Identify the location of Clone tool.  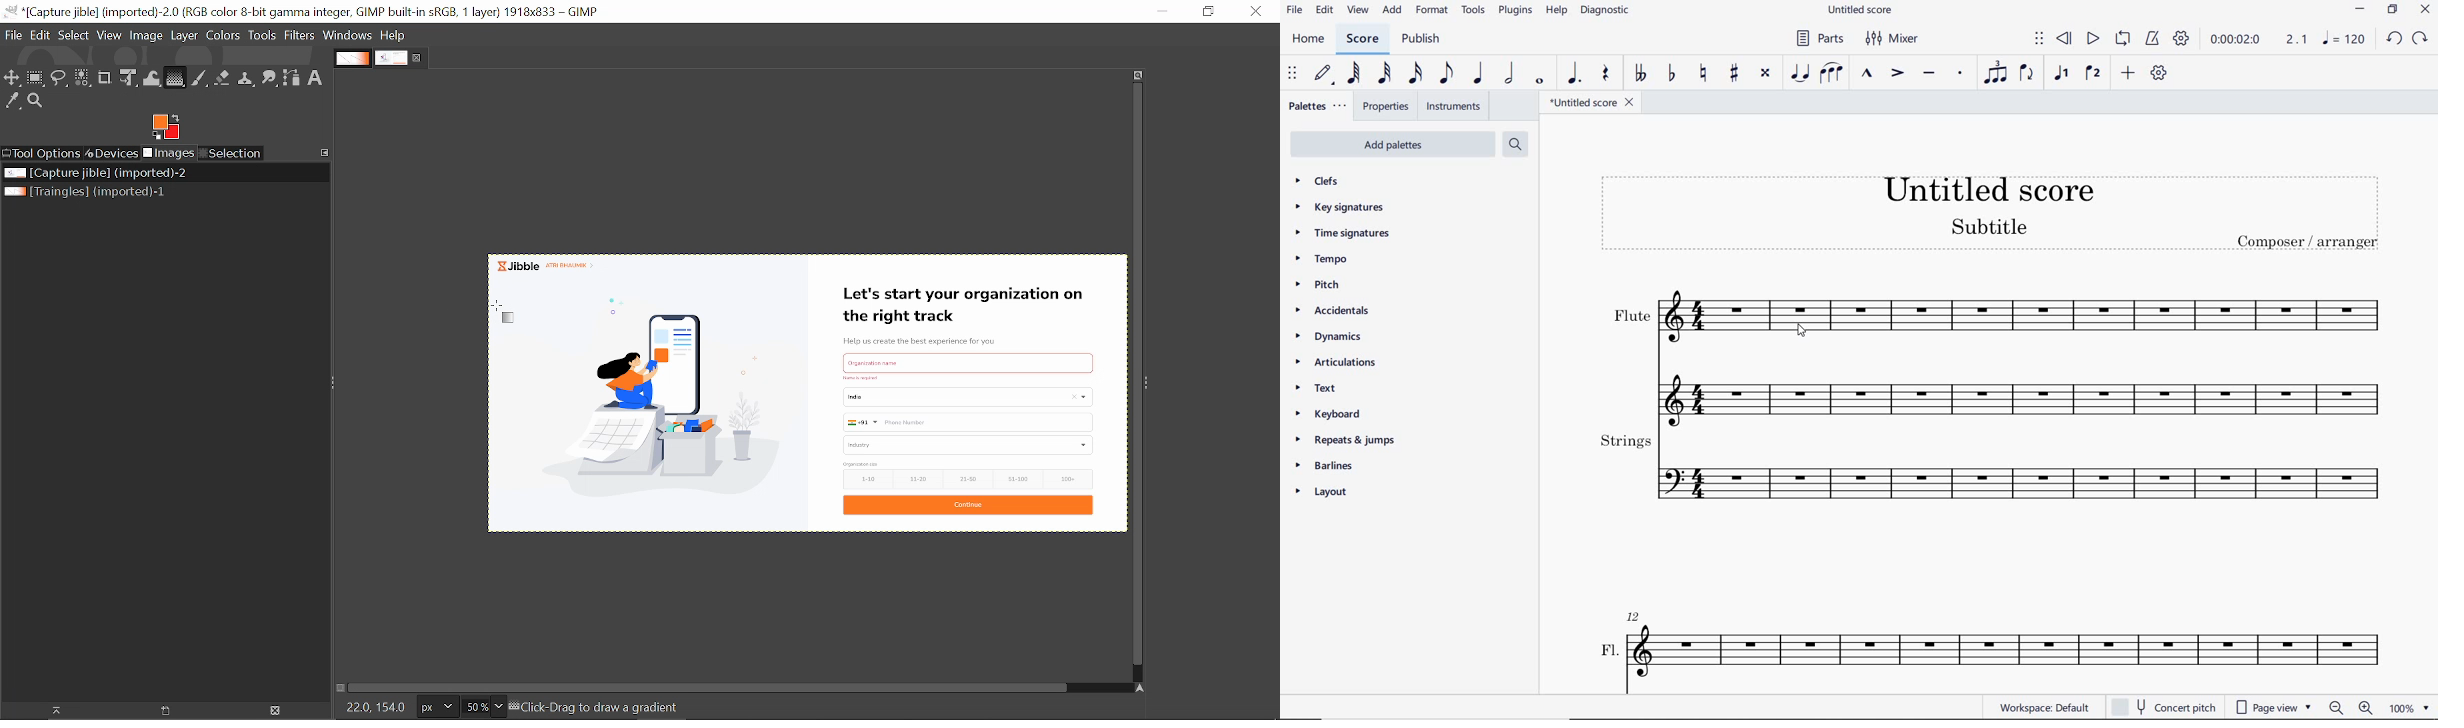
(245, 77).